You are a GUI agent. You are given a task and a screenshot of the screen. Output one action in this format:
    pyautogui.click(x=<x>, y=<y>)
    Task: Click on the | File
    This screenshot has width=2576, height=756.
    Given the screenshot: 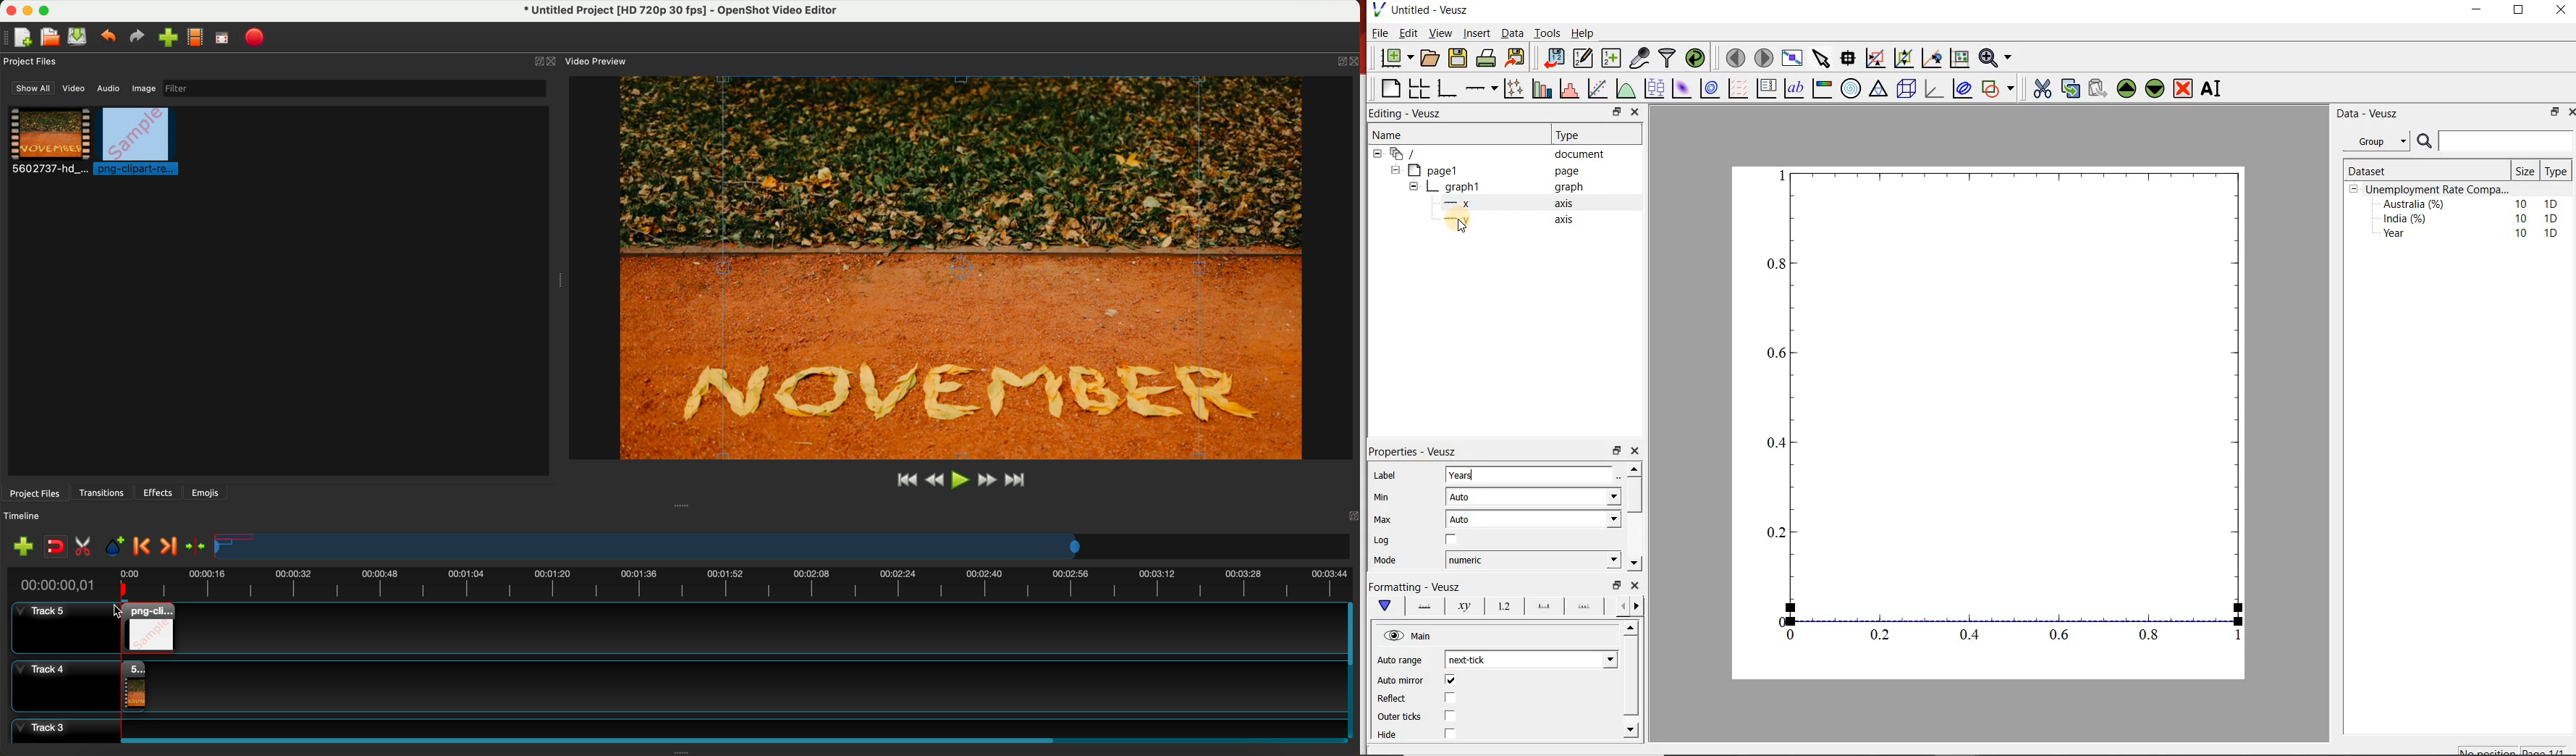 What is the action you would take?
    pyautogui.click(x=1377, y=33)
    